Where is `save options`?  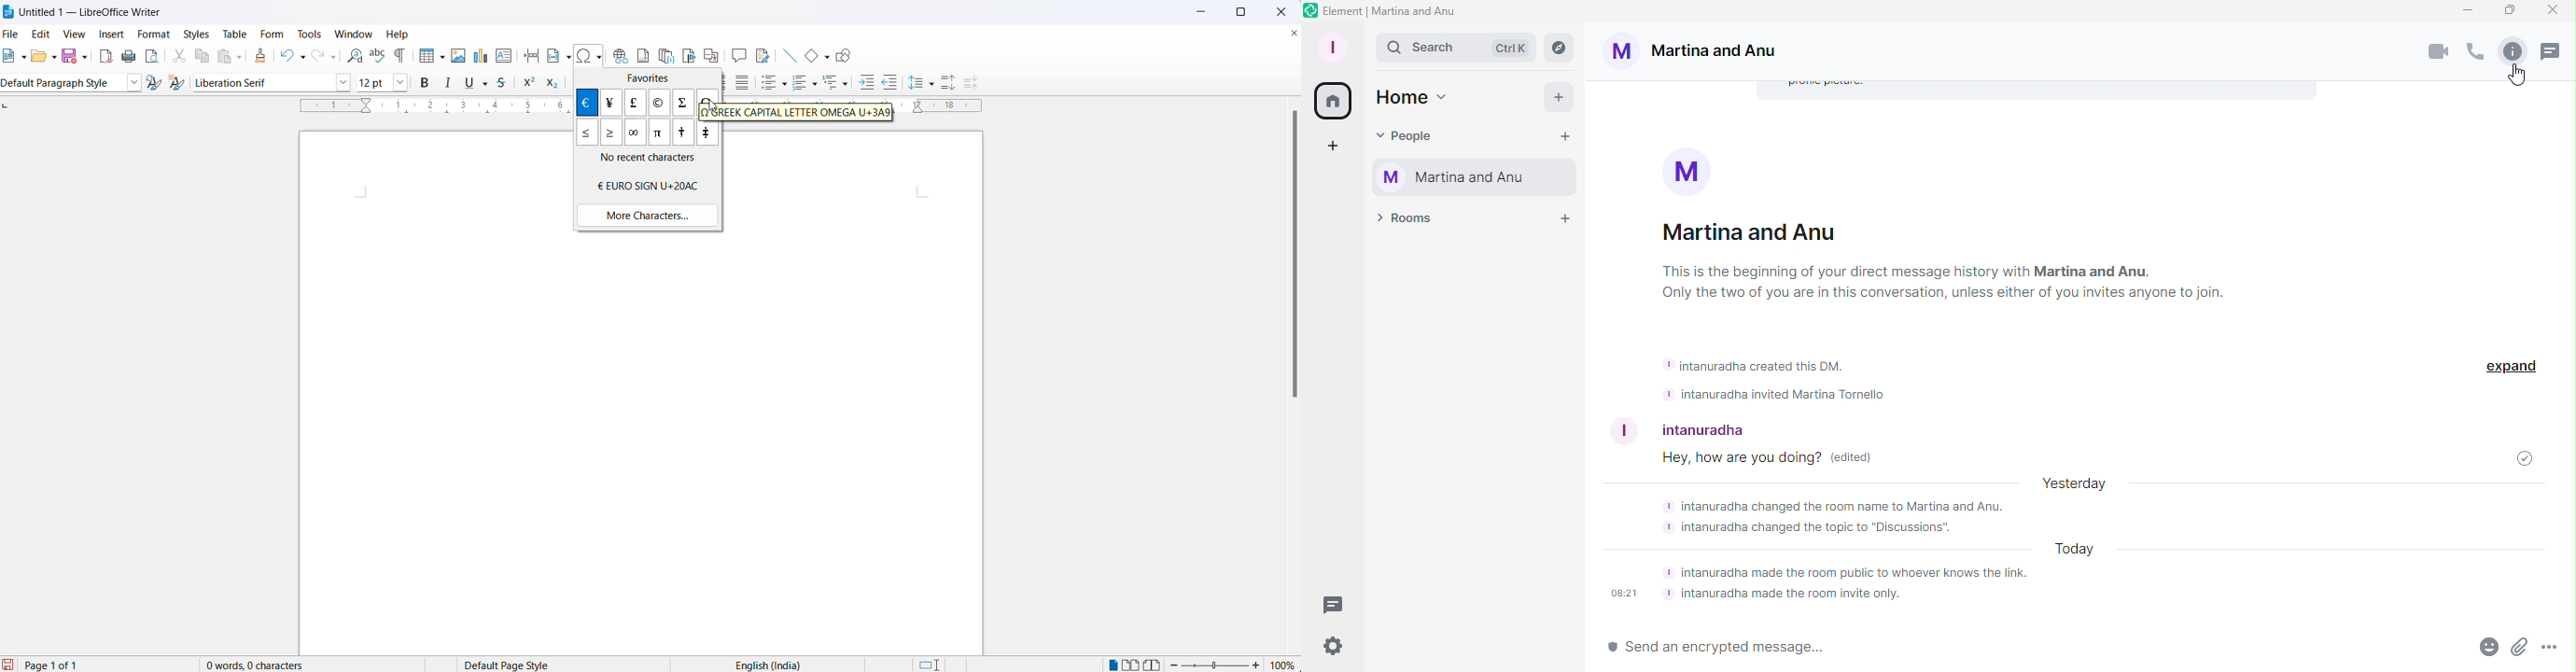 save options is located at coordinates (85, 56).